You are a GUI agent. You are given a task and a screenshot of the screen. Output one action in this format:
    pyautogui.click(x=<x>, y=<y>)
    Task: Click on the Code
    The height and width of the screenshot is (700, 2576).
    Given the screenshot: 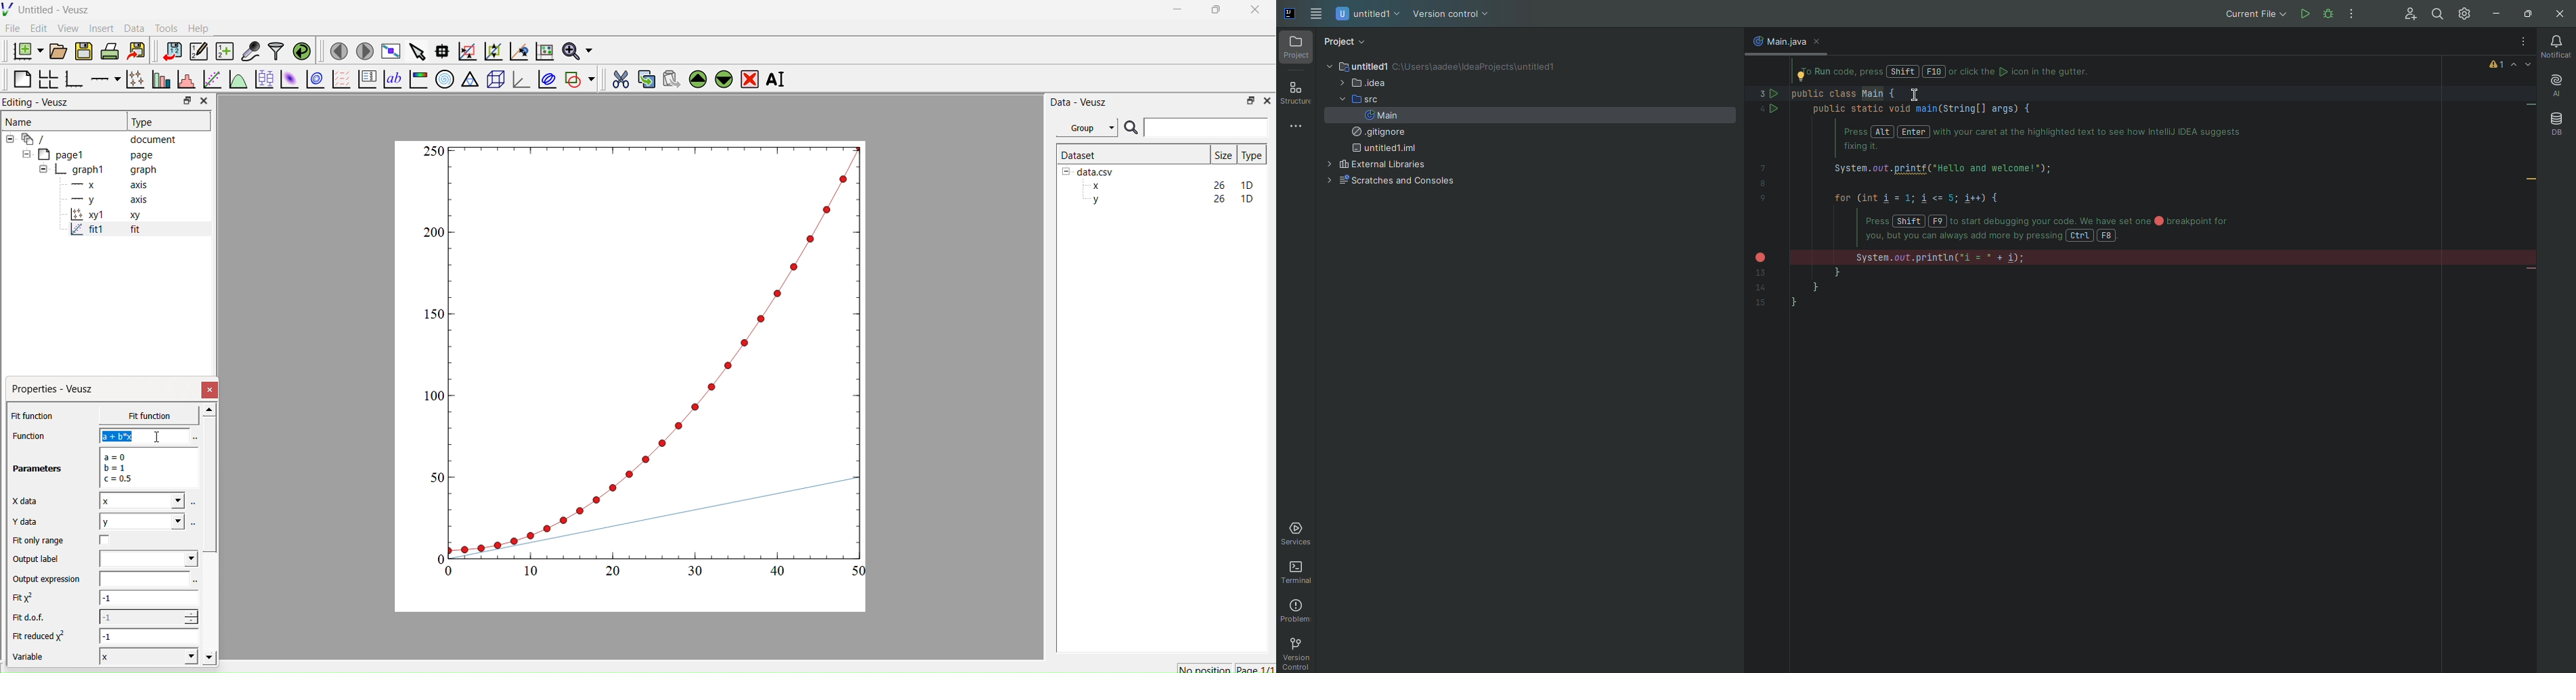 What is the action you would take?
    pyautogui.click(x=2026, y=199)
    